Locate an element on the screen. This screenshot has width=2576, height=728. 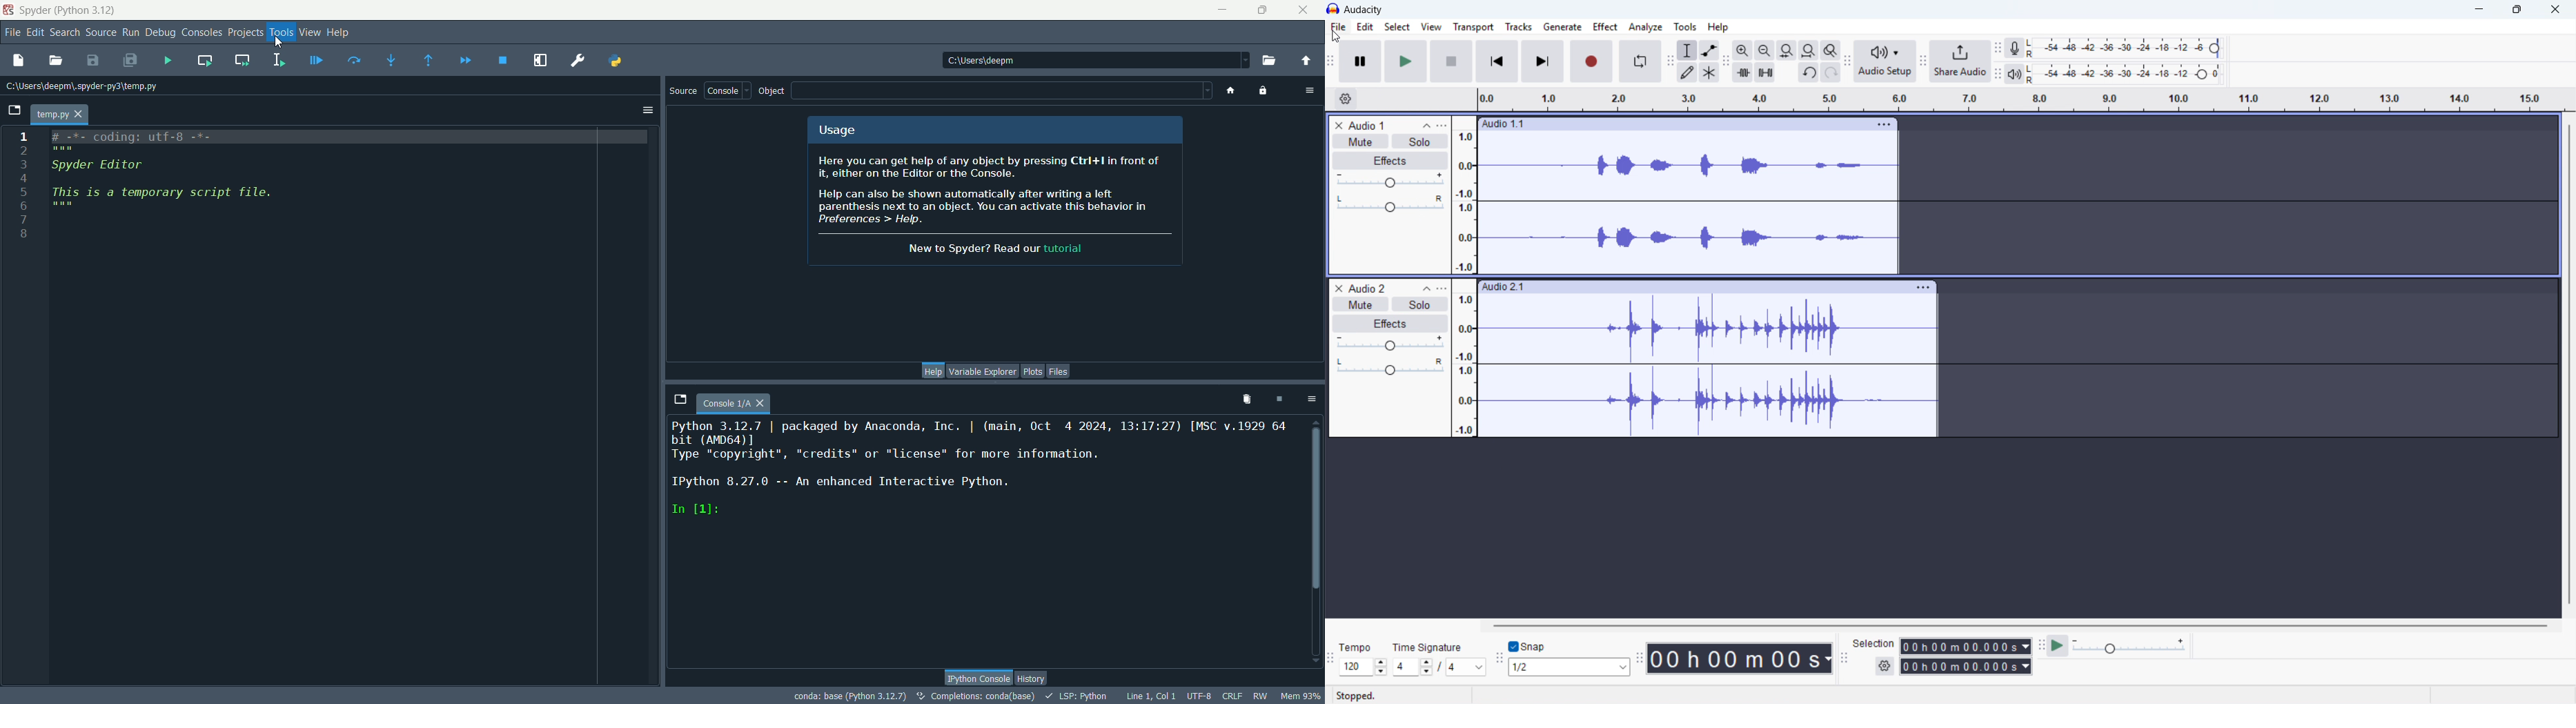
lock is located at coordinates (1264, 89).